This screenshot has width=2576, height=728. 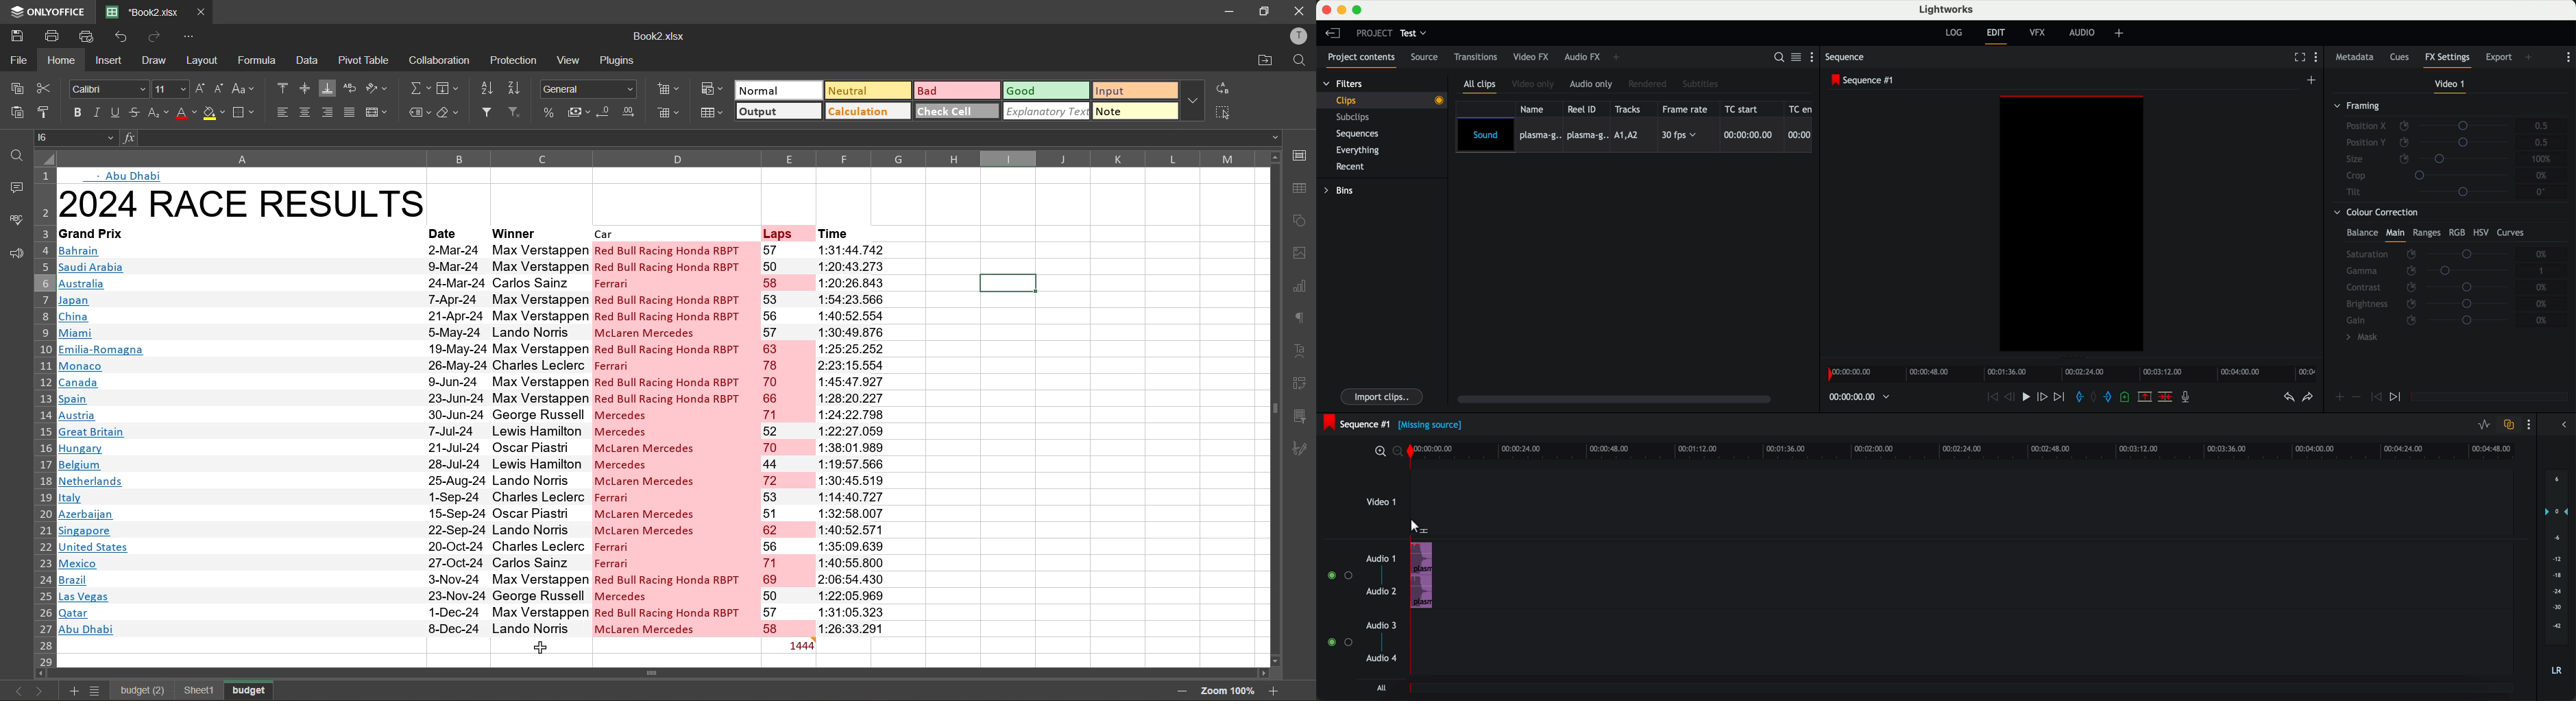 What do you see at coordinates (18, 88) in the screenshot?
I see `copy` at bounding box center [18, 88].